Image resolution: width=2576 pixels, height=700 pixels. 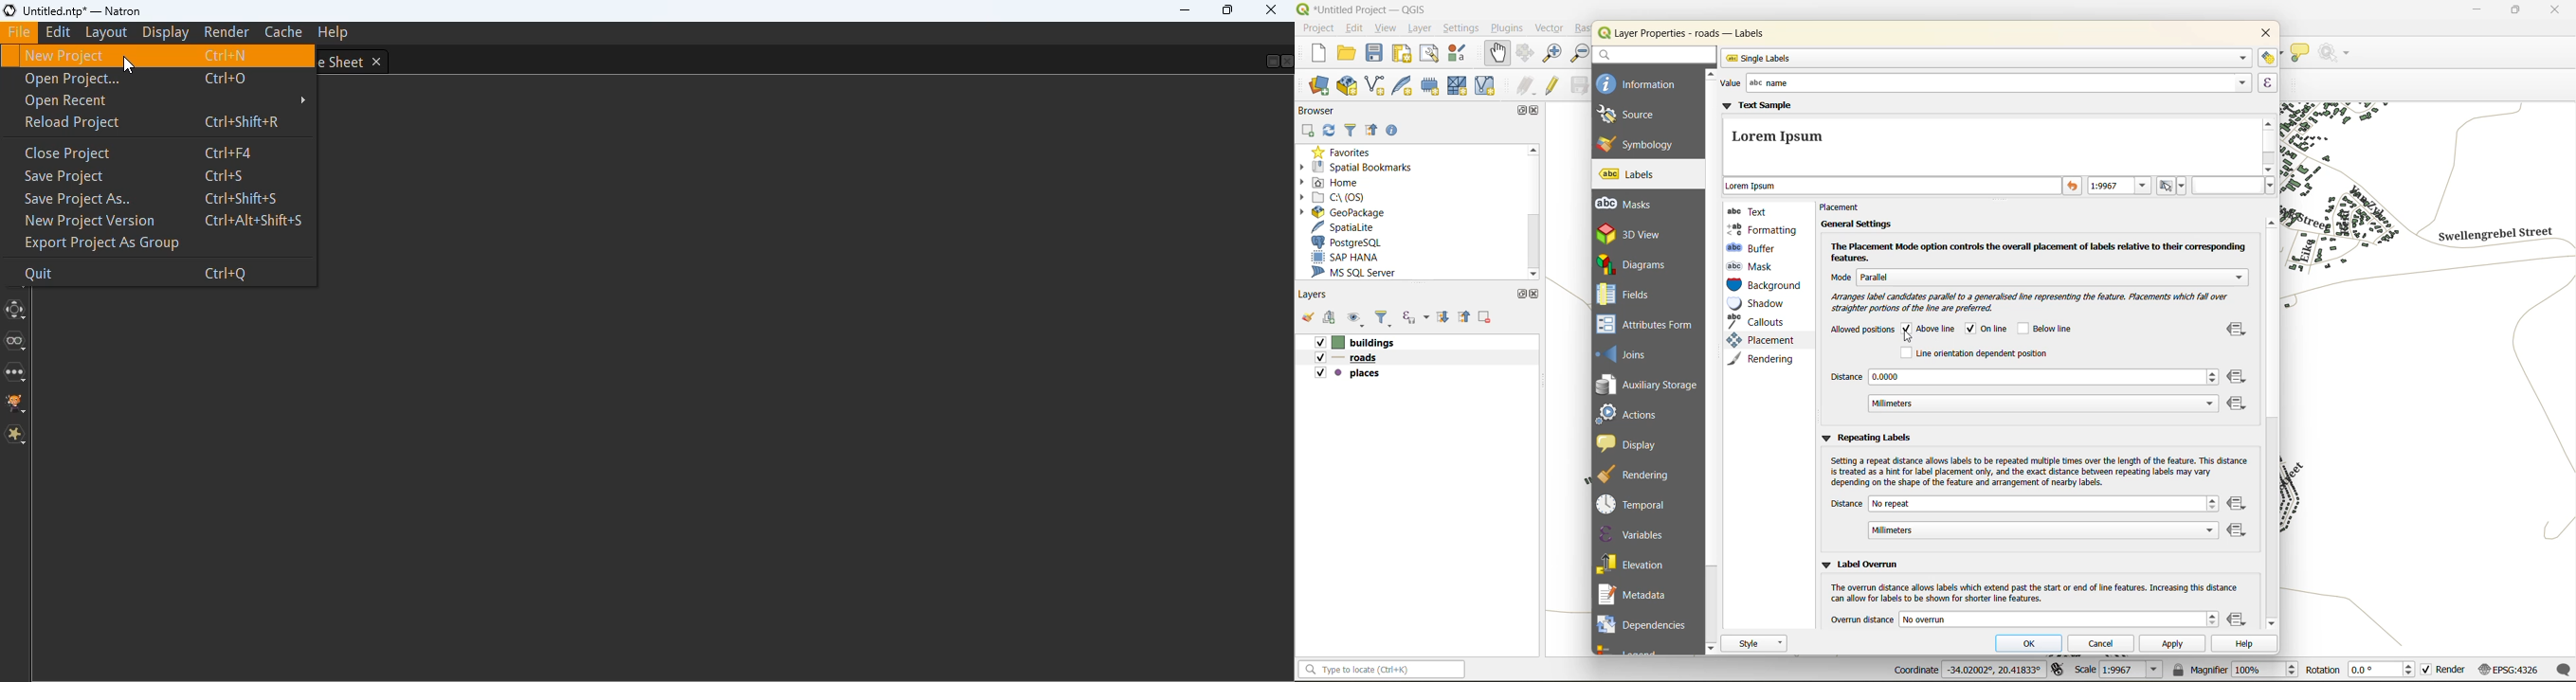 What do you see at coordinates (1991, 137) in the screenshot?
I see `text sample` at bounding box center [1991, 137].